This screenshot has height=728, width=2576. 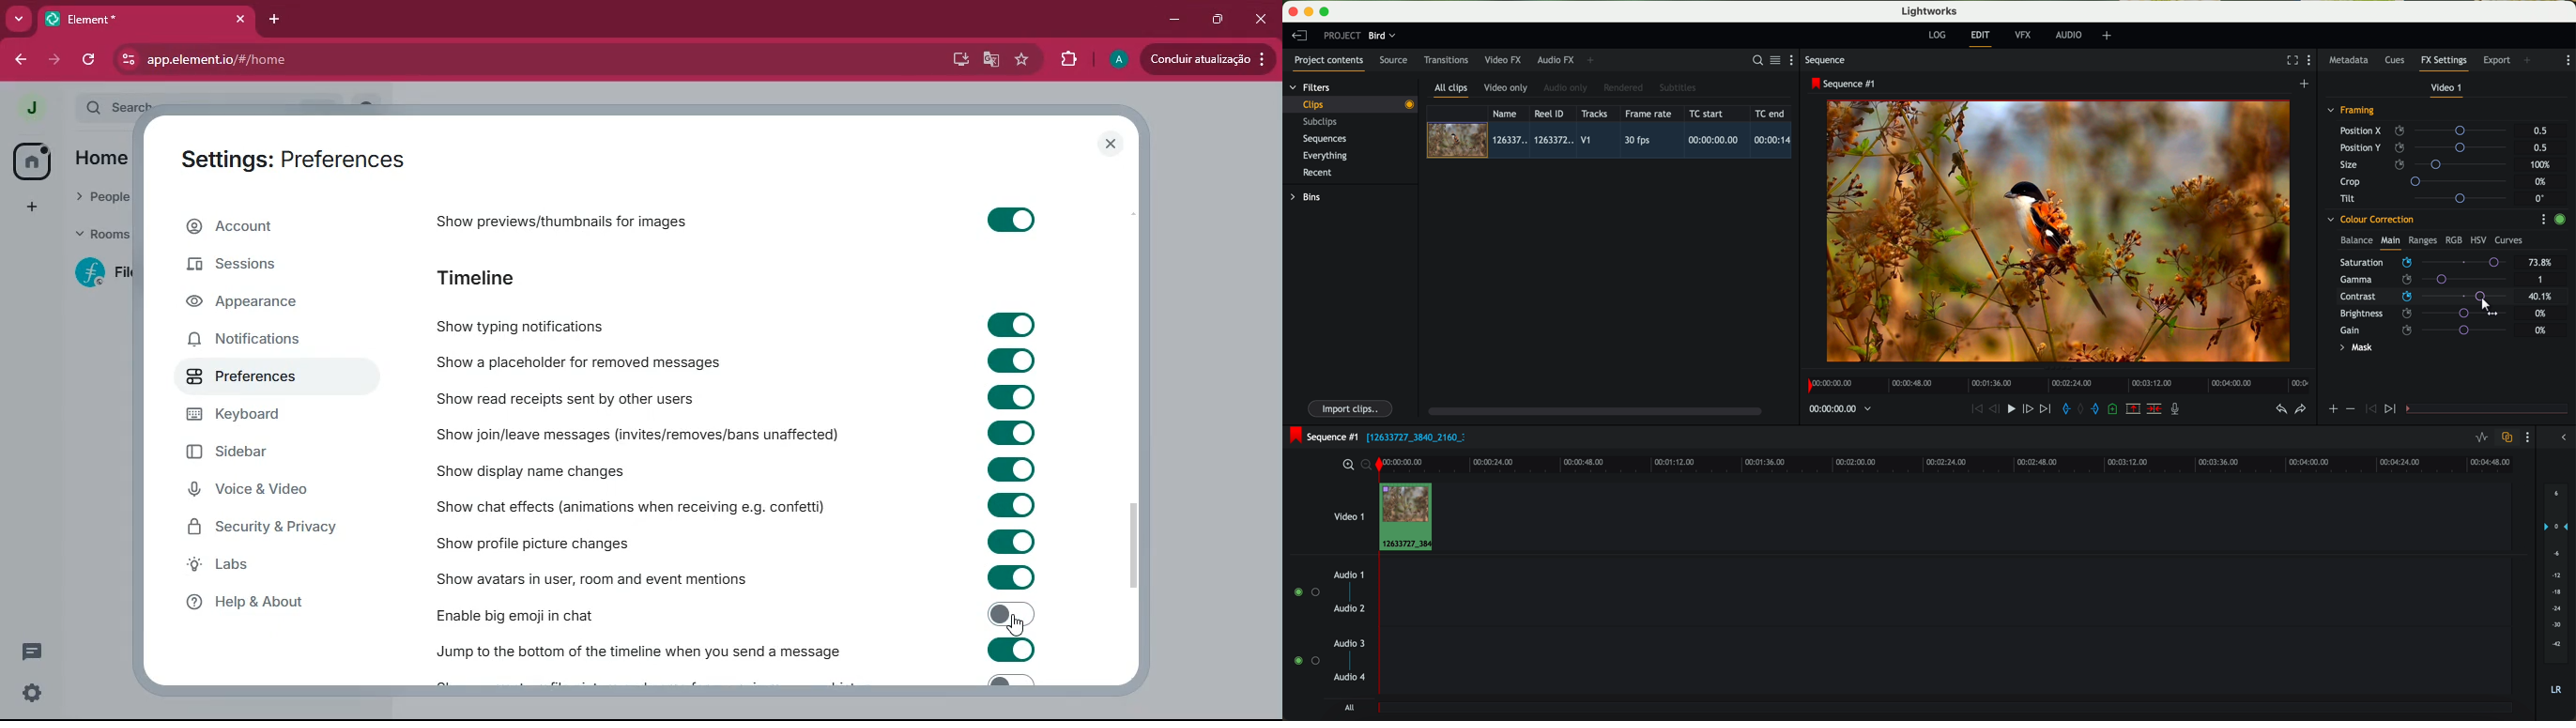 I want to click on toggle on , so click(x=1012, y=650).